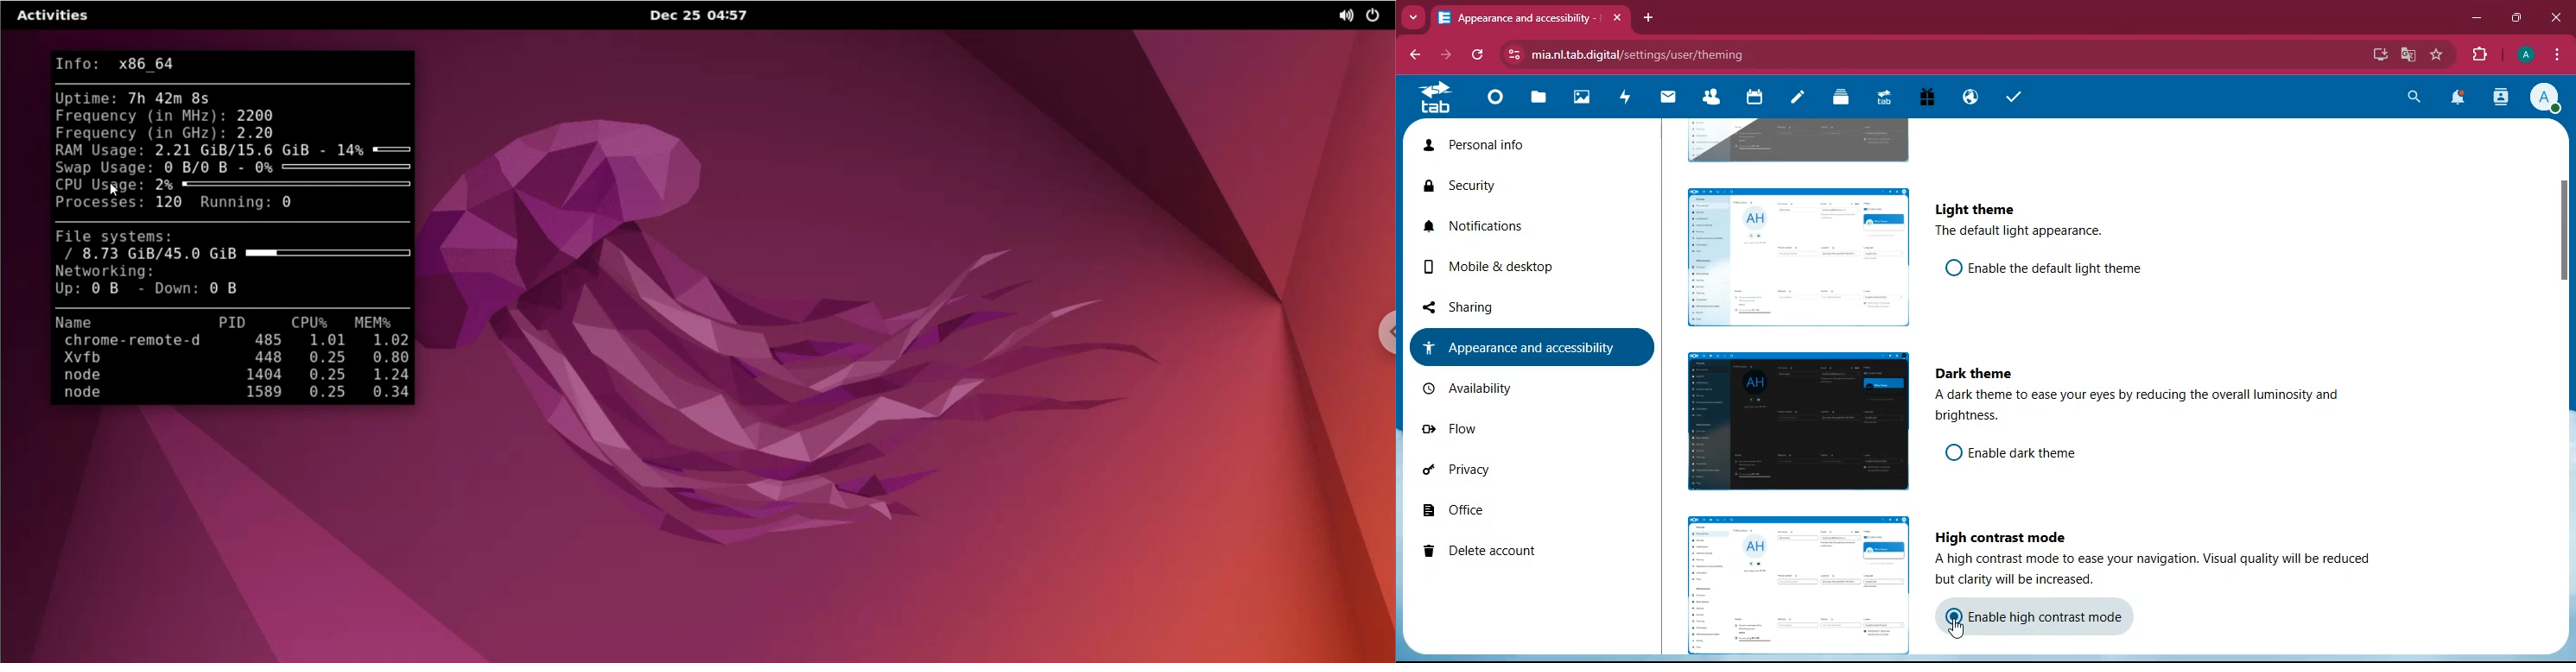 The height and width of the screenshot is (672, 2576). I want to click on profile, so click(2546, 100).